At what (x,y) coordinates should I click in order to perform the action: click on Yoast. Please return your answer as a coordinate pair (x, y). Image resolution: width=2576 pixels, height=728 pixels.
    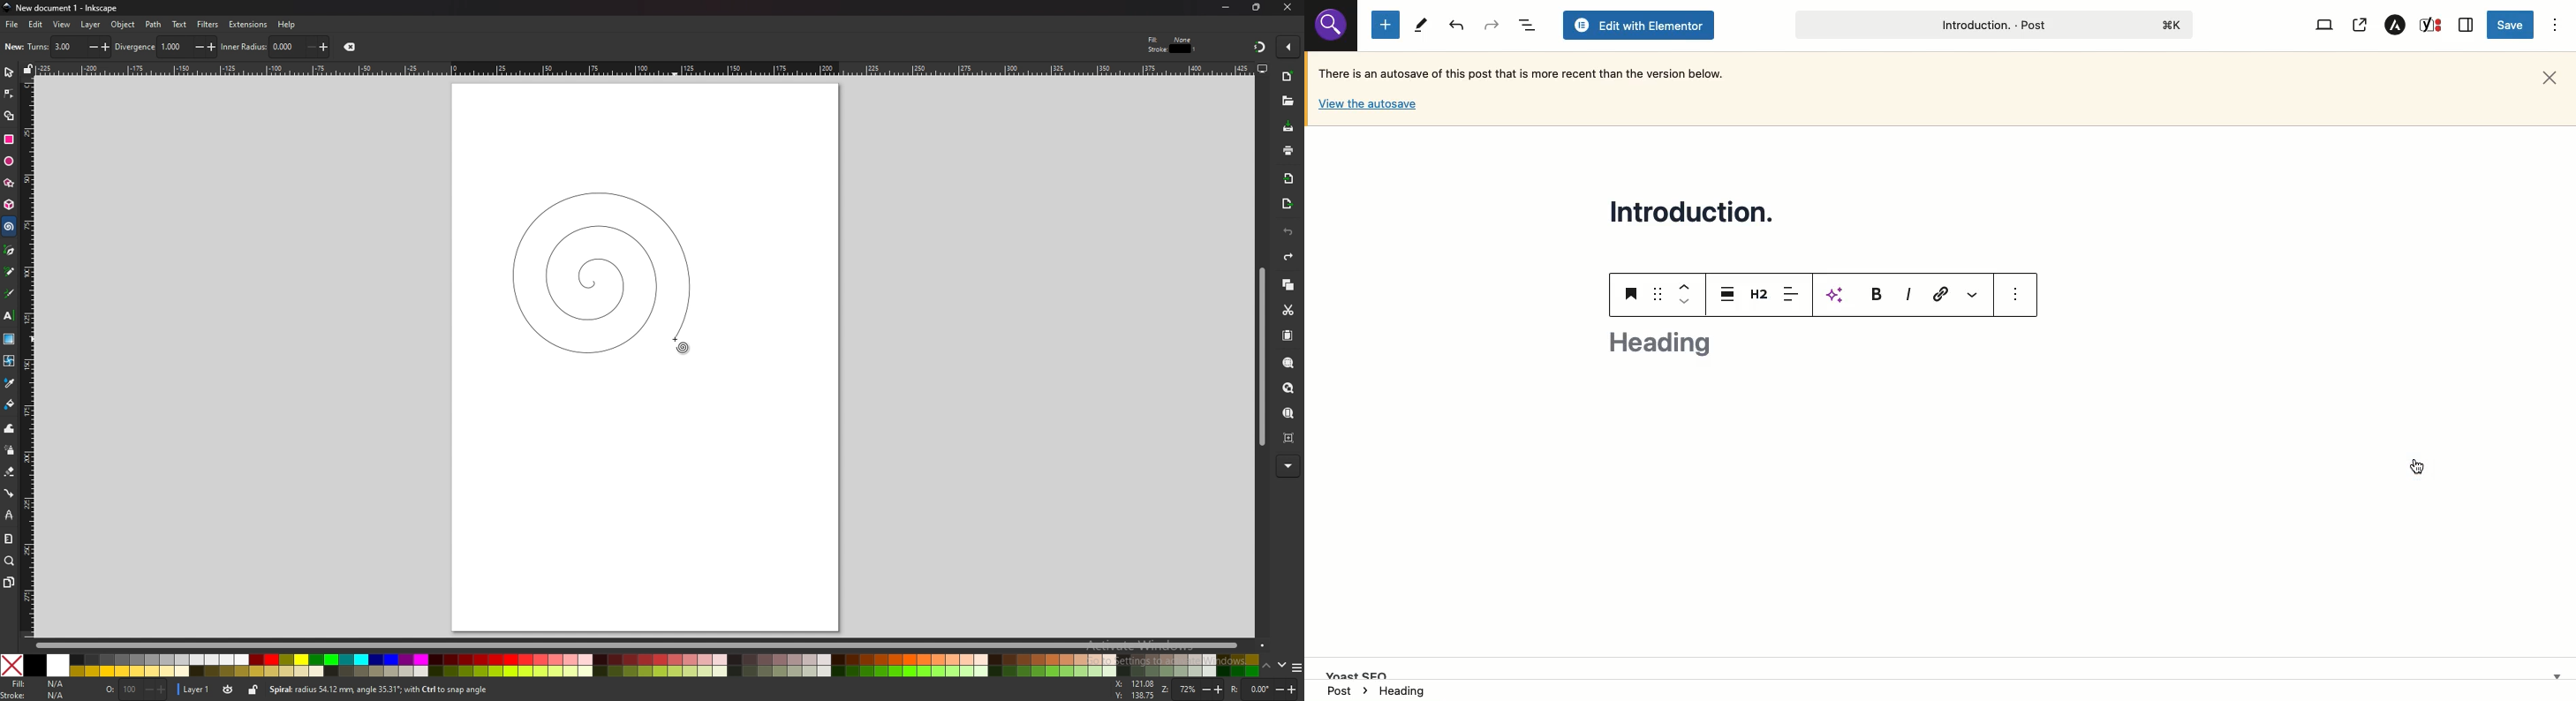
    Looking at the image, I should click on (2432, 26).